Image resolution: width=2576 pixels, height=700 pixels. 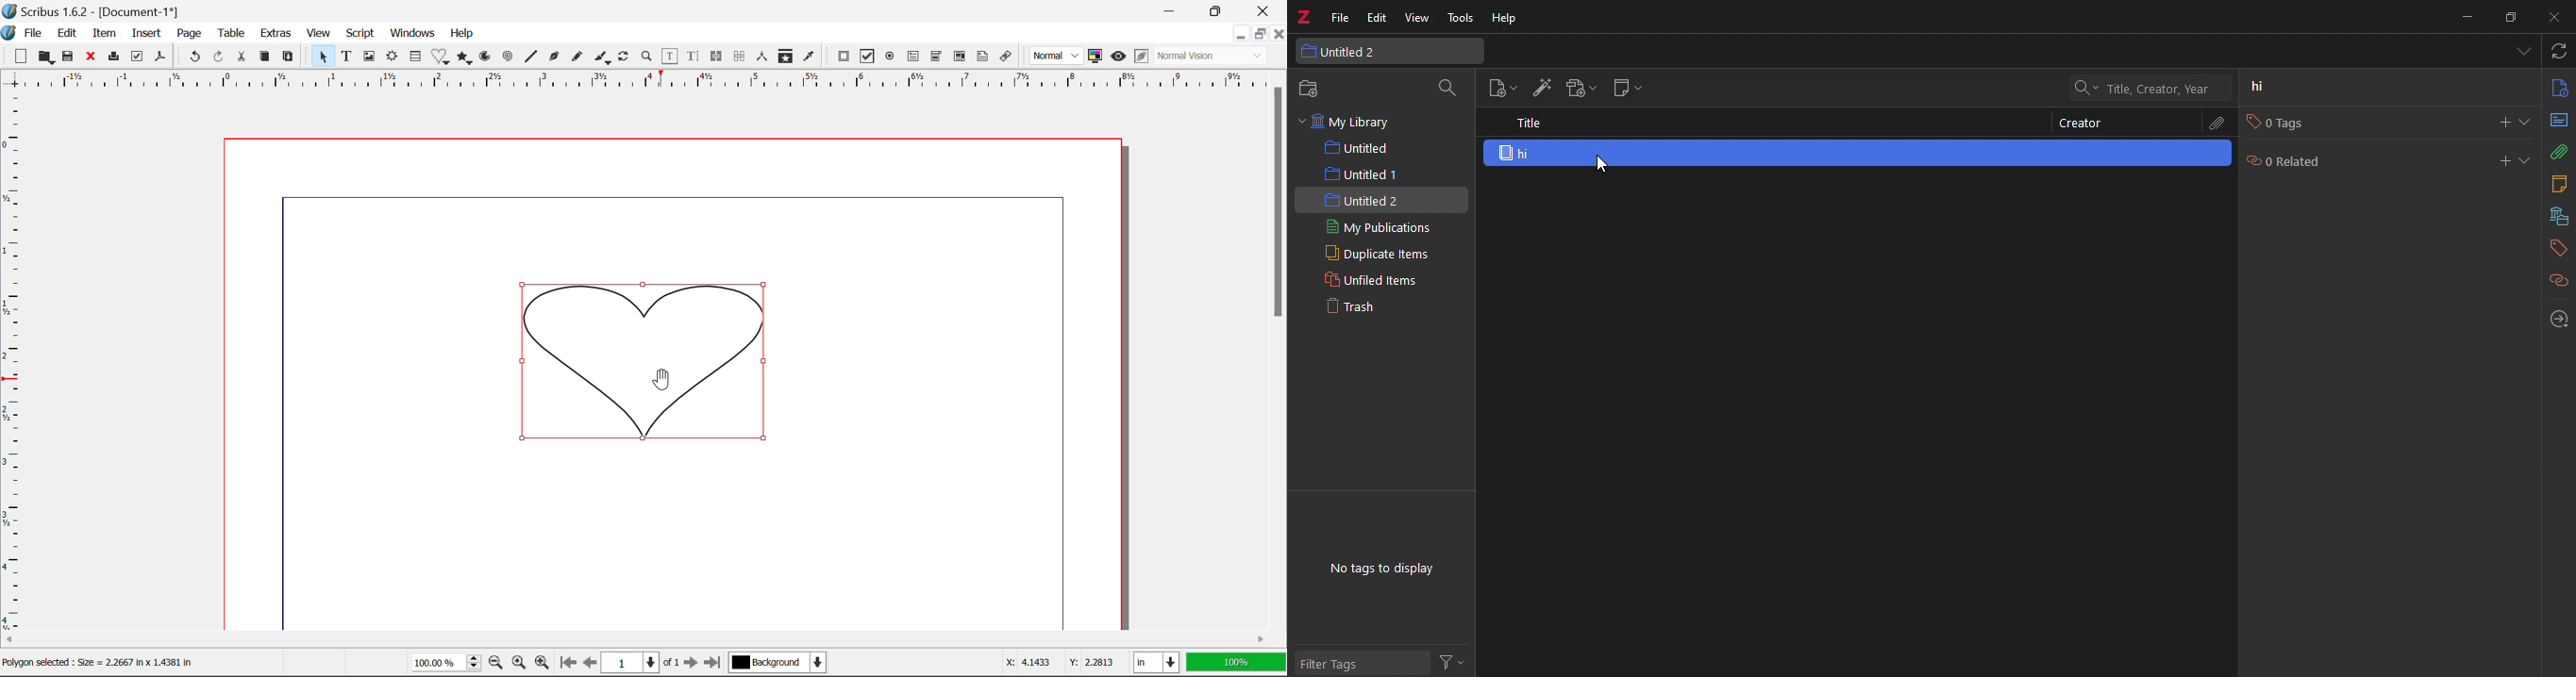 I want to click on Pdf Text Field, so click(x=914, y=58).